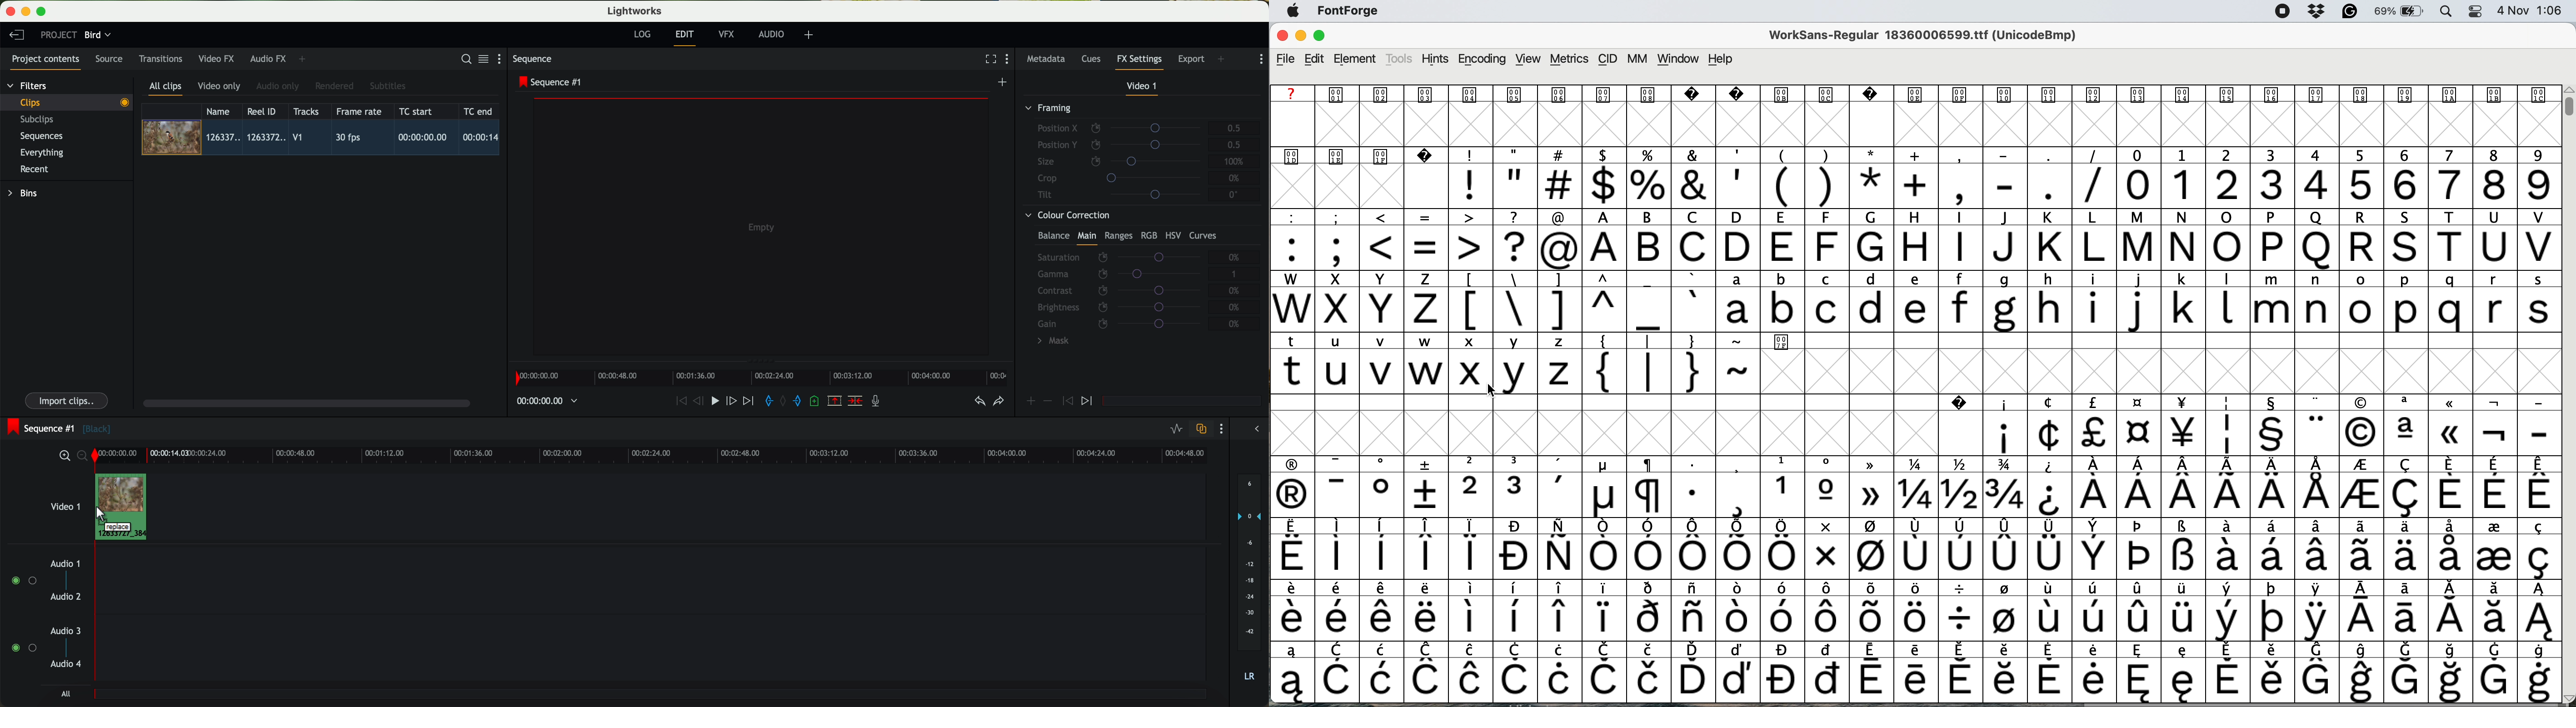 This screenshot has width=2576, height=728. Describe the element at coordinates (67, 102) in the screenshot. I see `clips` at that location.